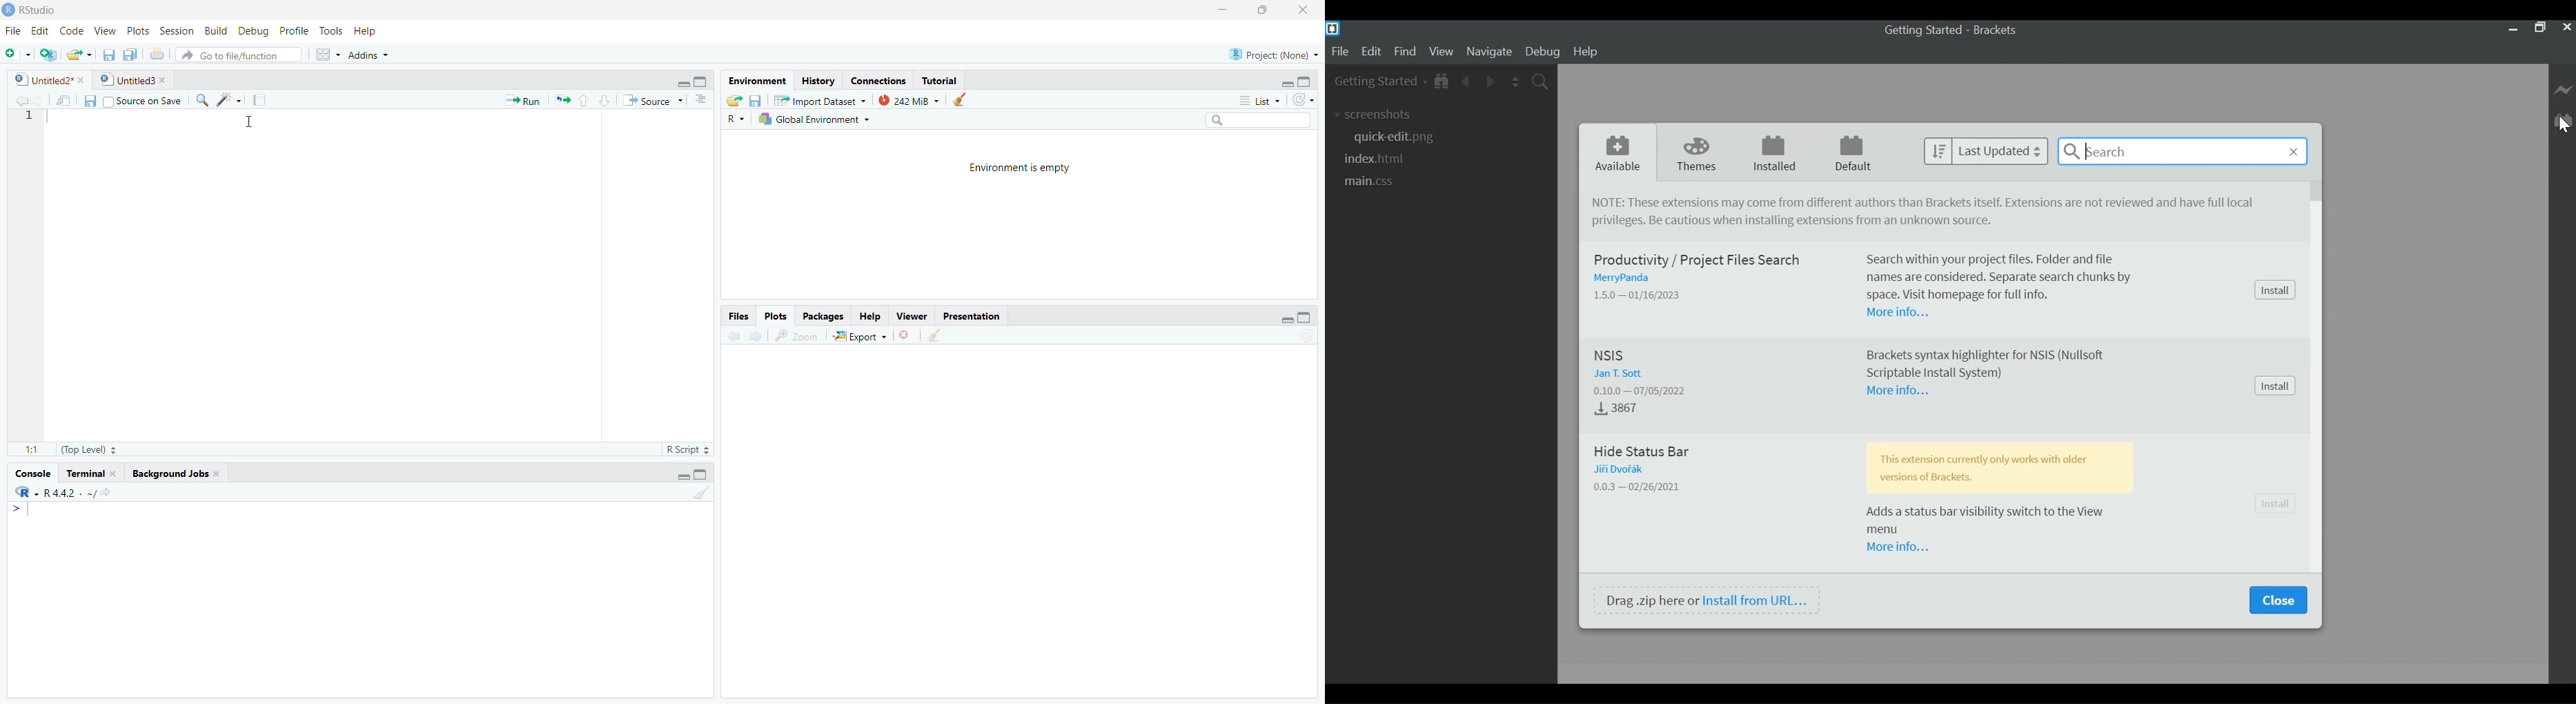  I want to click on 11, so click(32, 449).